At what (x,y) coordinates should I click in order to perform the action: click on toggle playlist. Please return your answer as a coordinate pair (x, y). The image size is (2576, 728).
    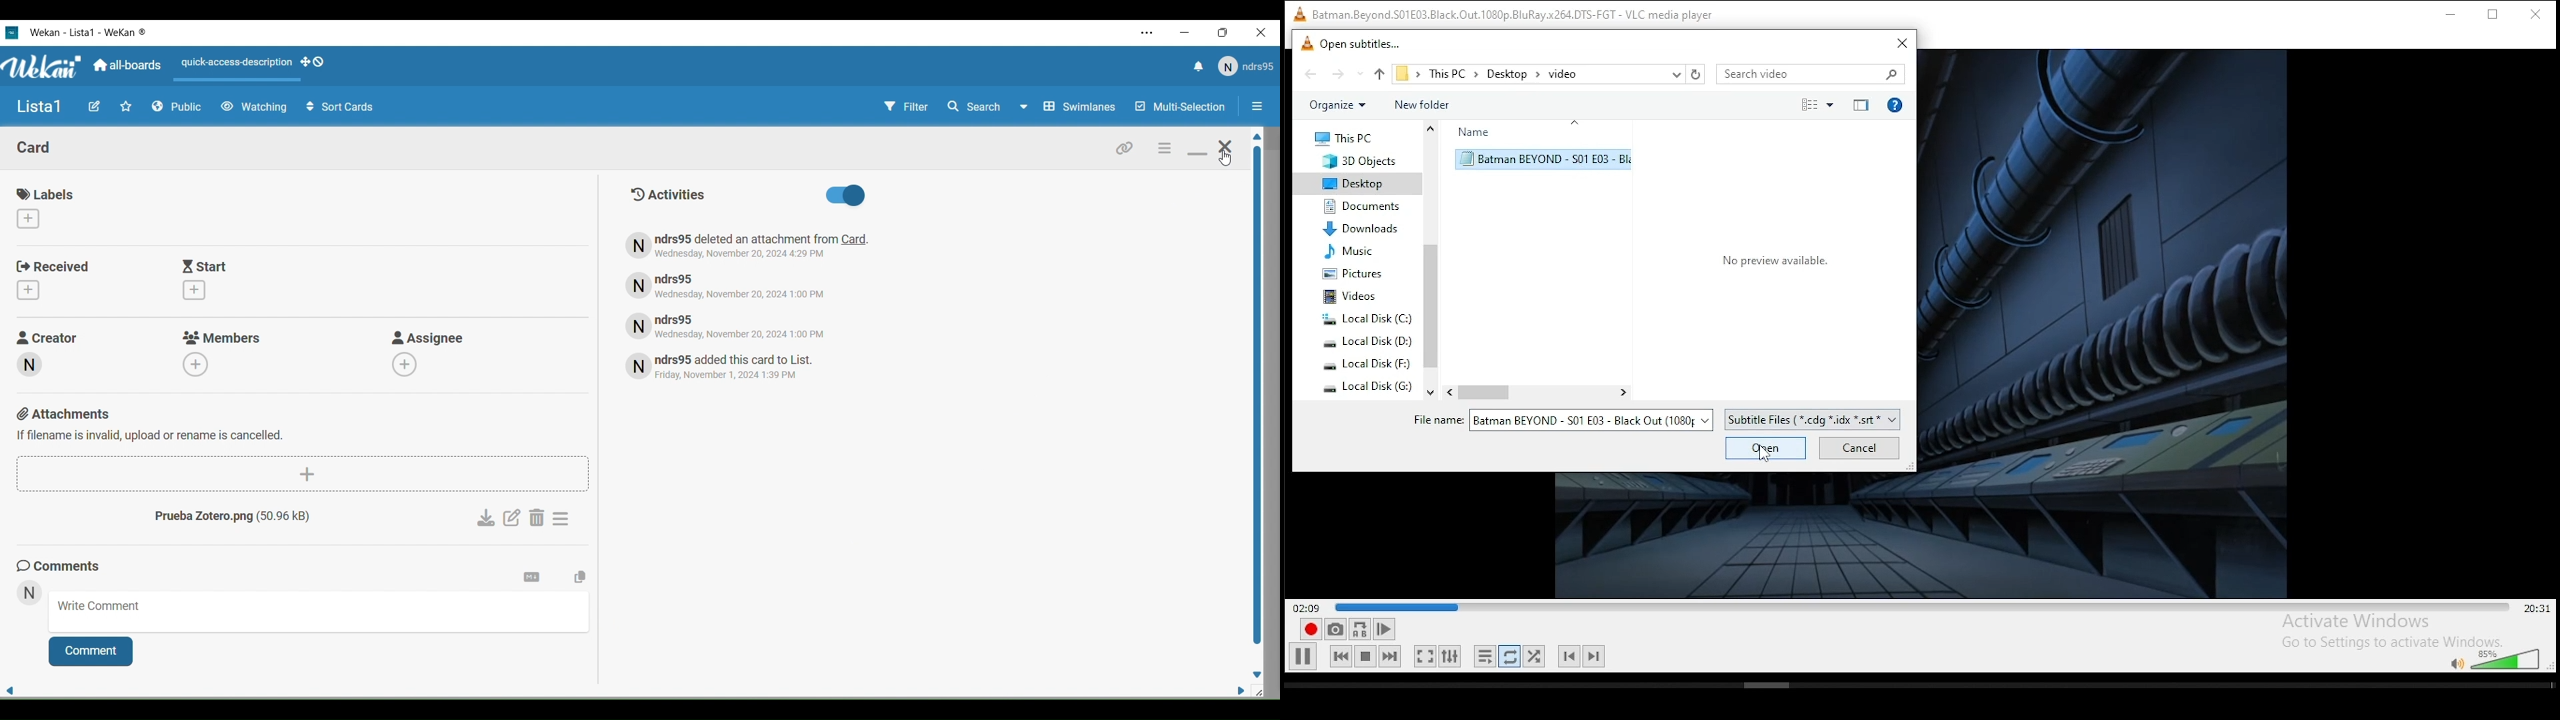
    Looking at the image, I should click on (1485, 656).